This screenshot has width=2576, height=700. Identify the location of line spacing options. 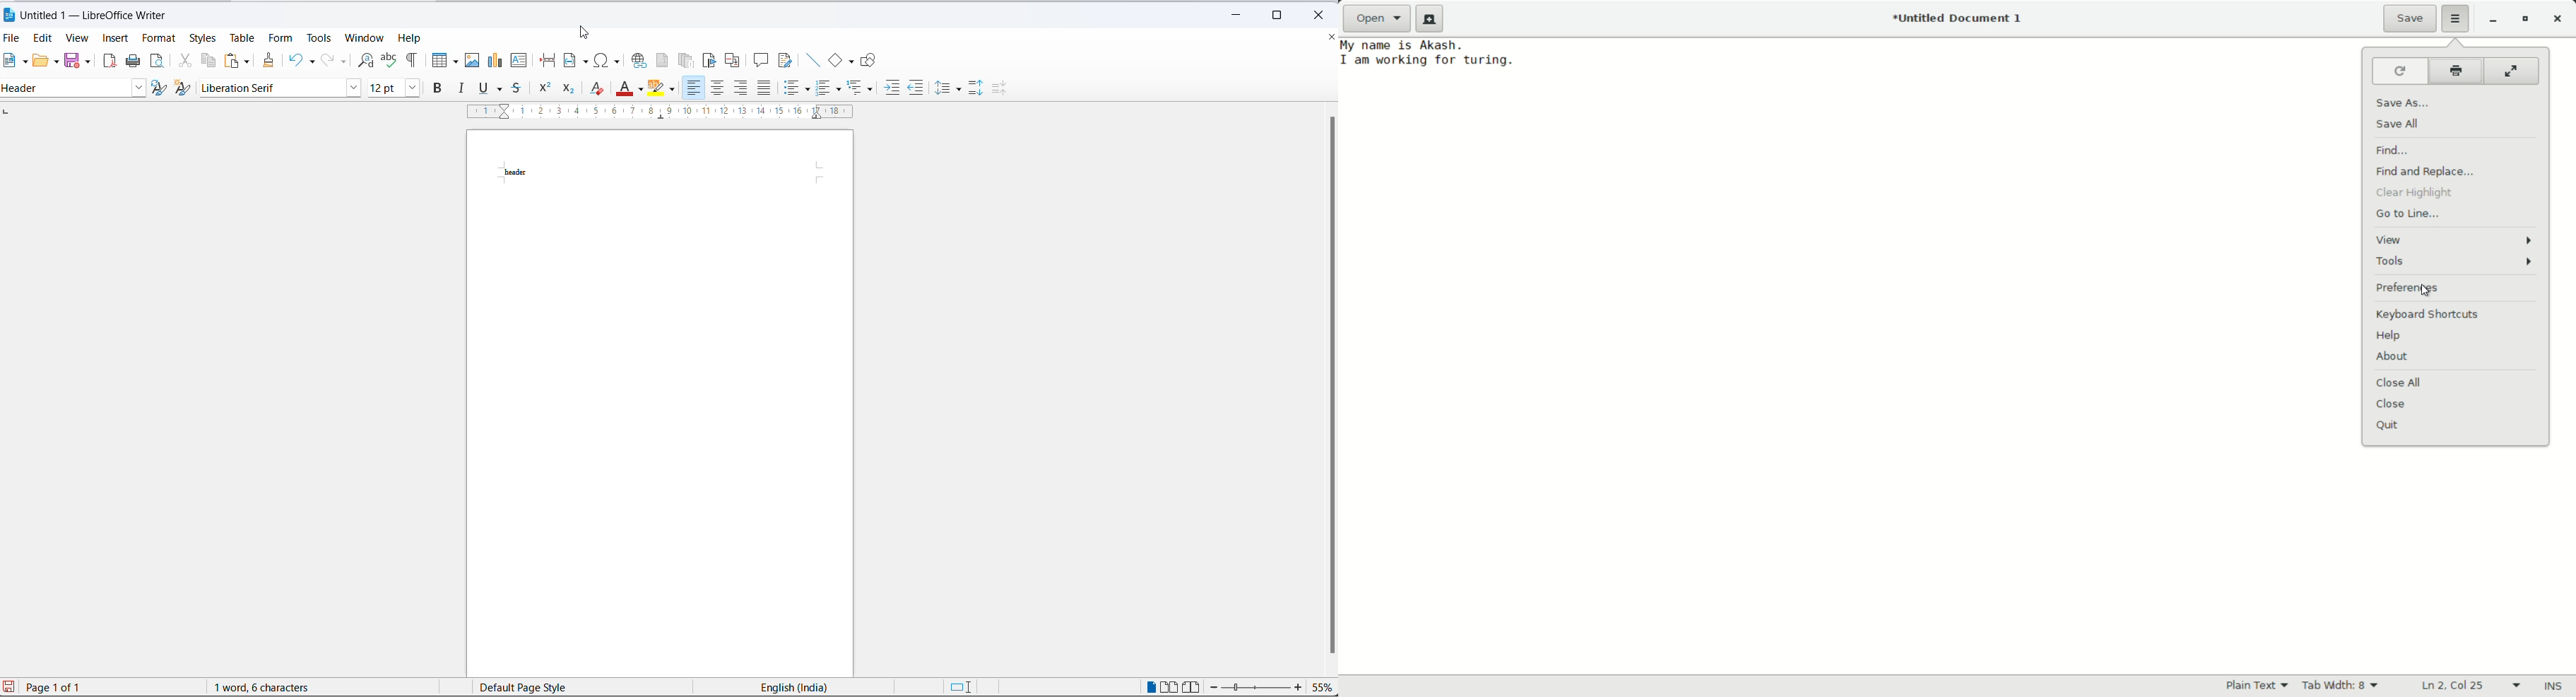
(961, 88).